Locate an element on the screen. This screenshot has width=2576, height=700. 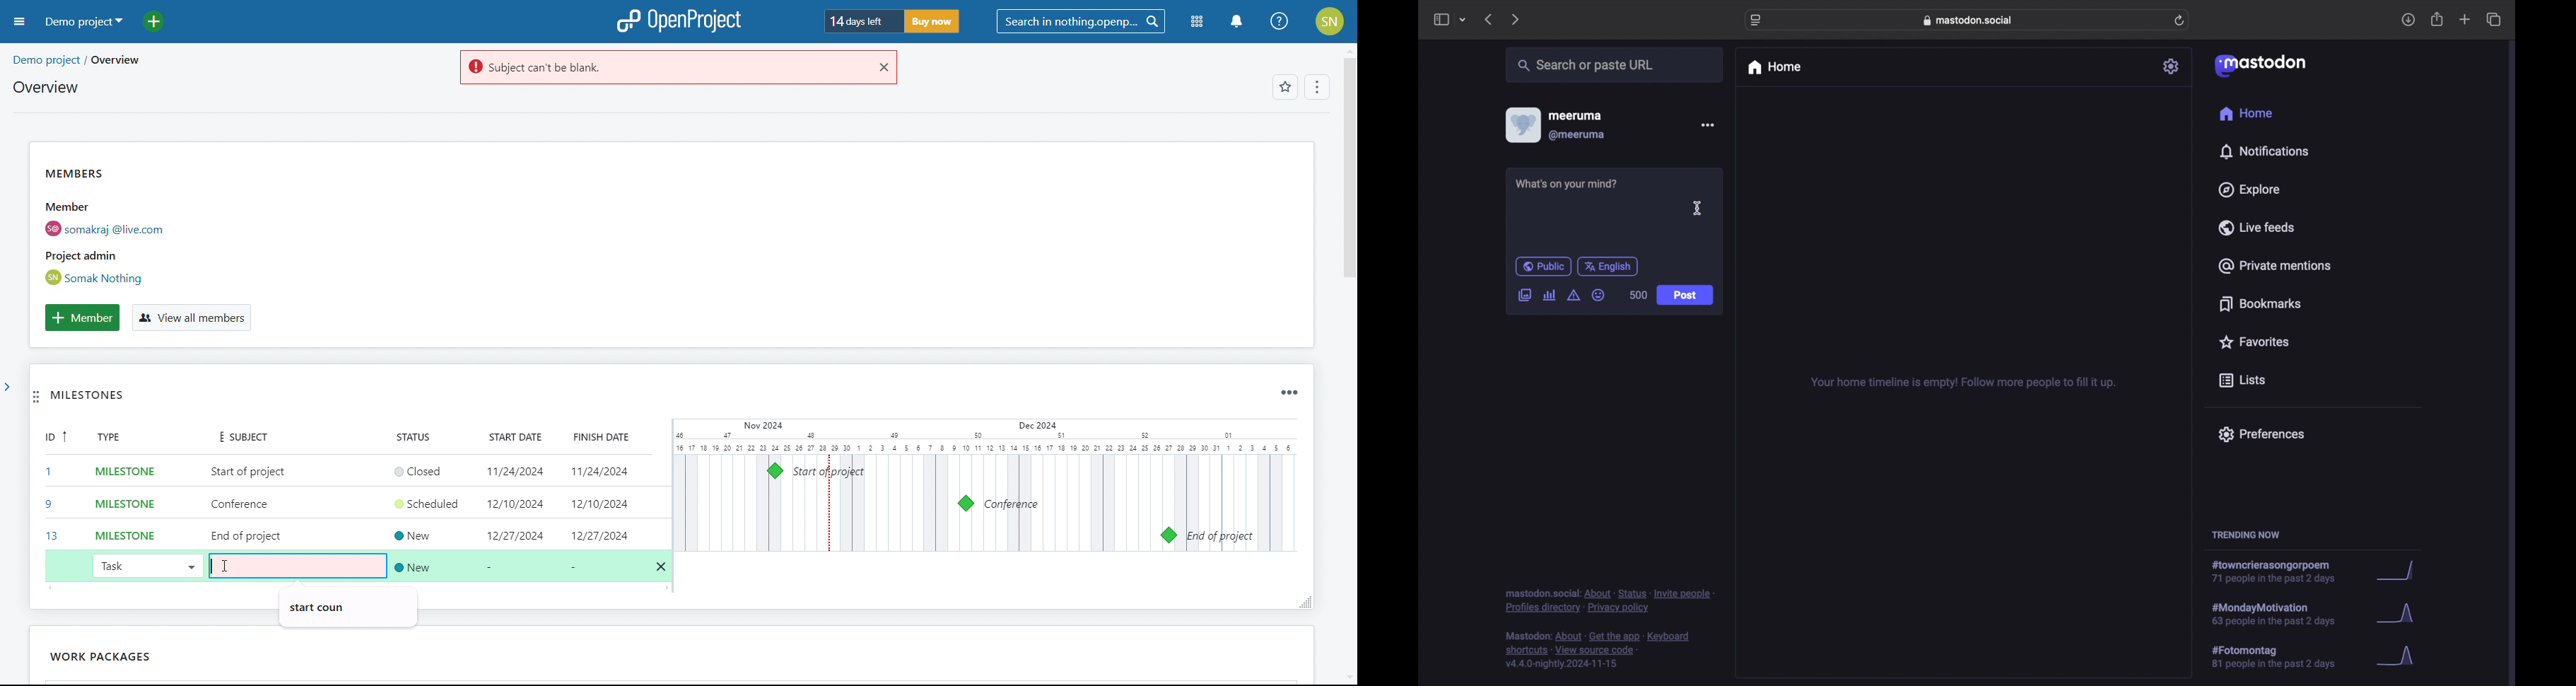
tab group picker is located at coordinates (1463, 19).